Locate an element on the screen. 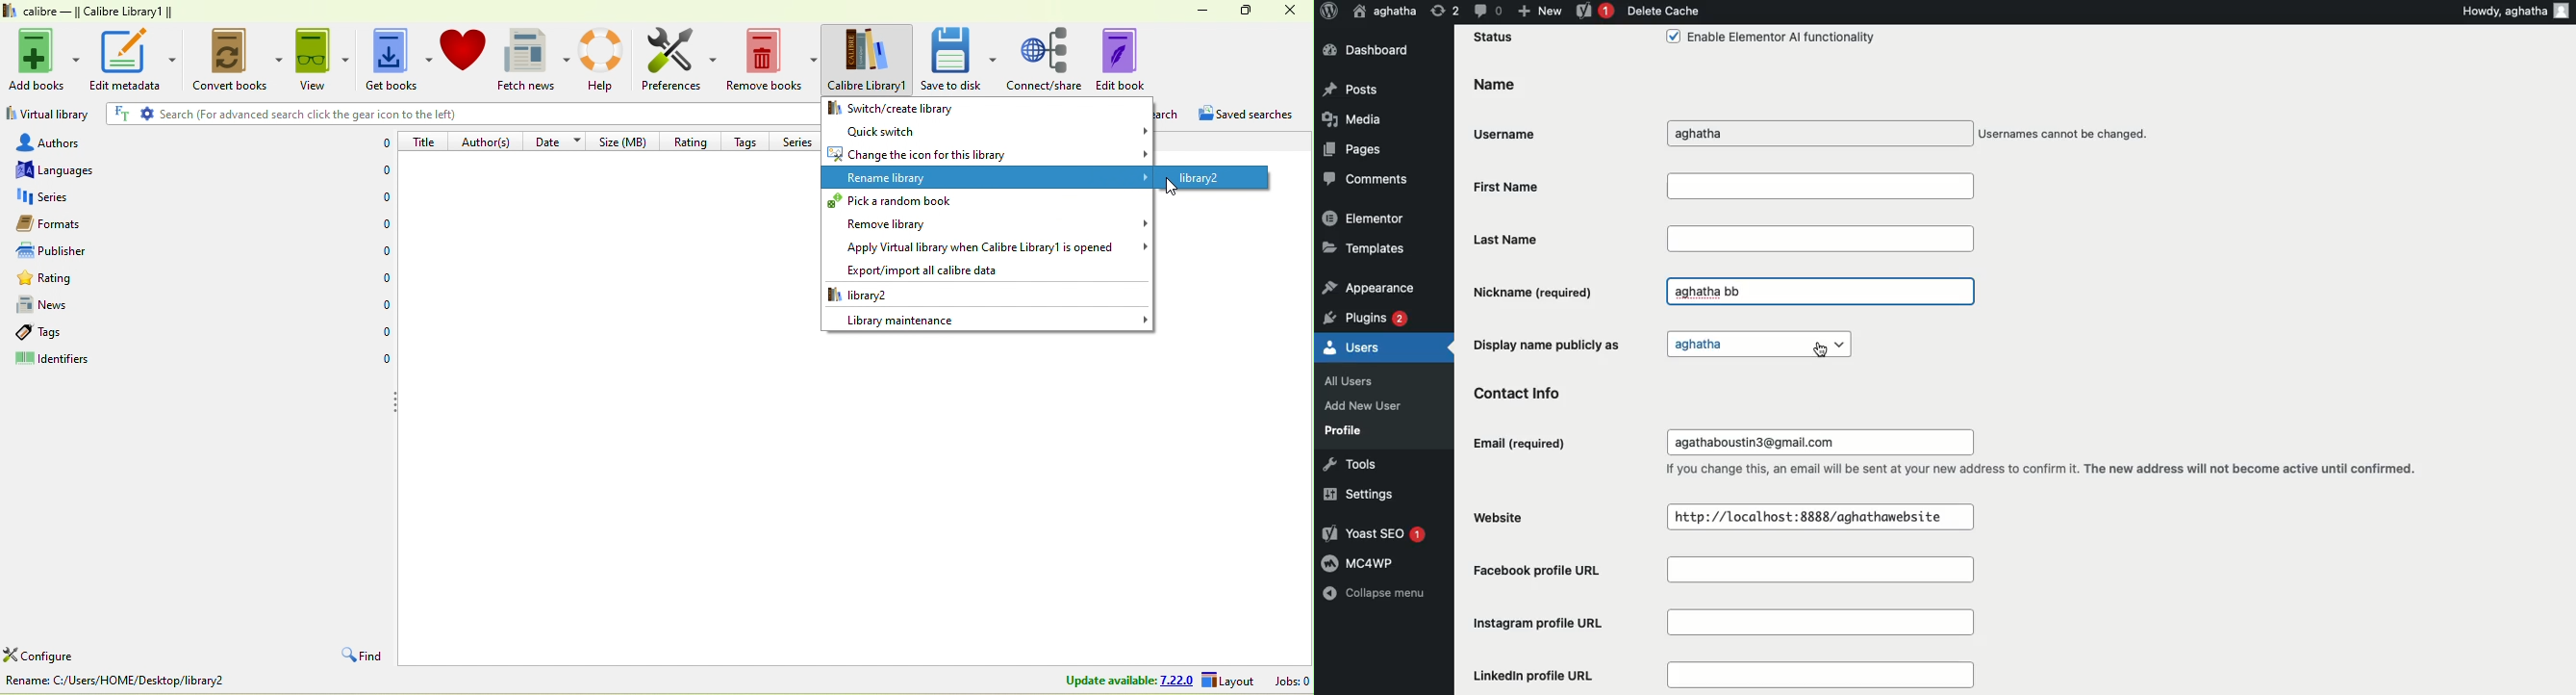 This screenshot has width=2576, height=700. pick a random book is located at coordinates (984, 201).